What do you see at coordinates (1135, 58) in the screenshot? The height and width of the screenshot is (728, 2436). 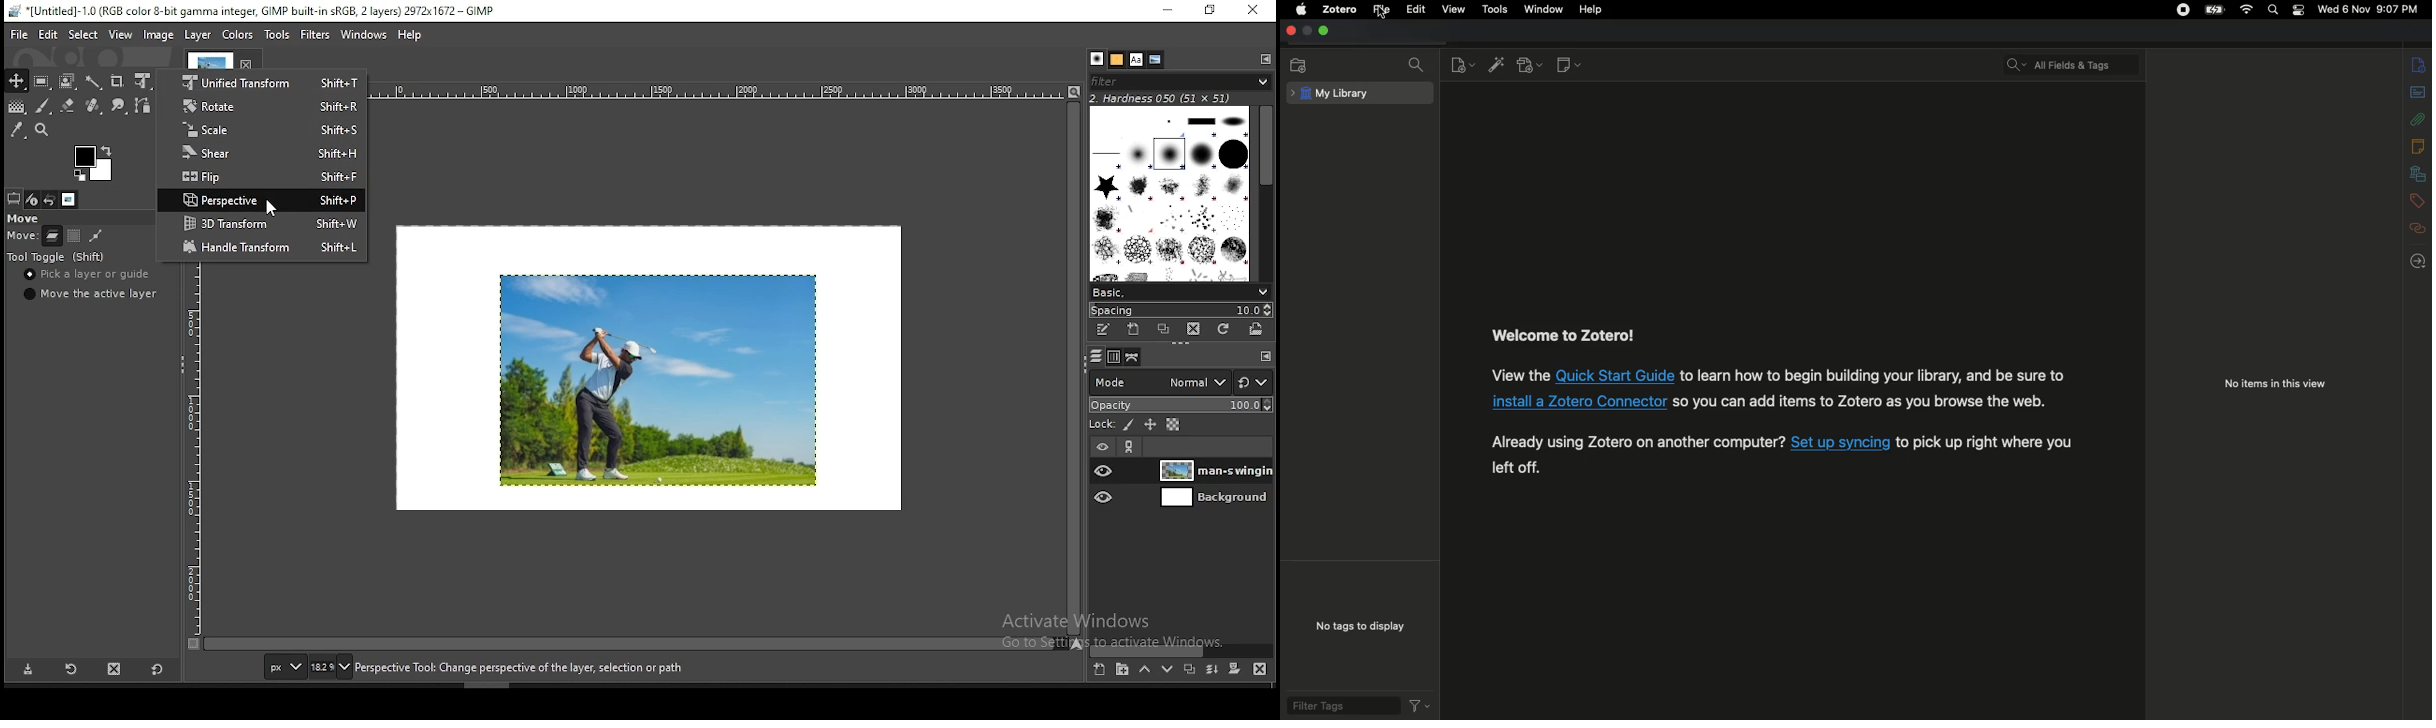 I see `fonts` at bounding box center [1135, 58].